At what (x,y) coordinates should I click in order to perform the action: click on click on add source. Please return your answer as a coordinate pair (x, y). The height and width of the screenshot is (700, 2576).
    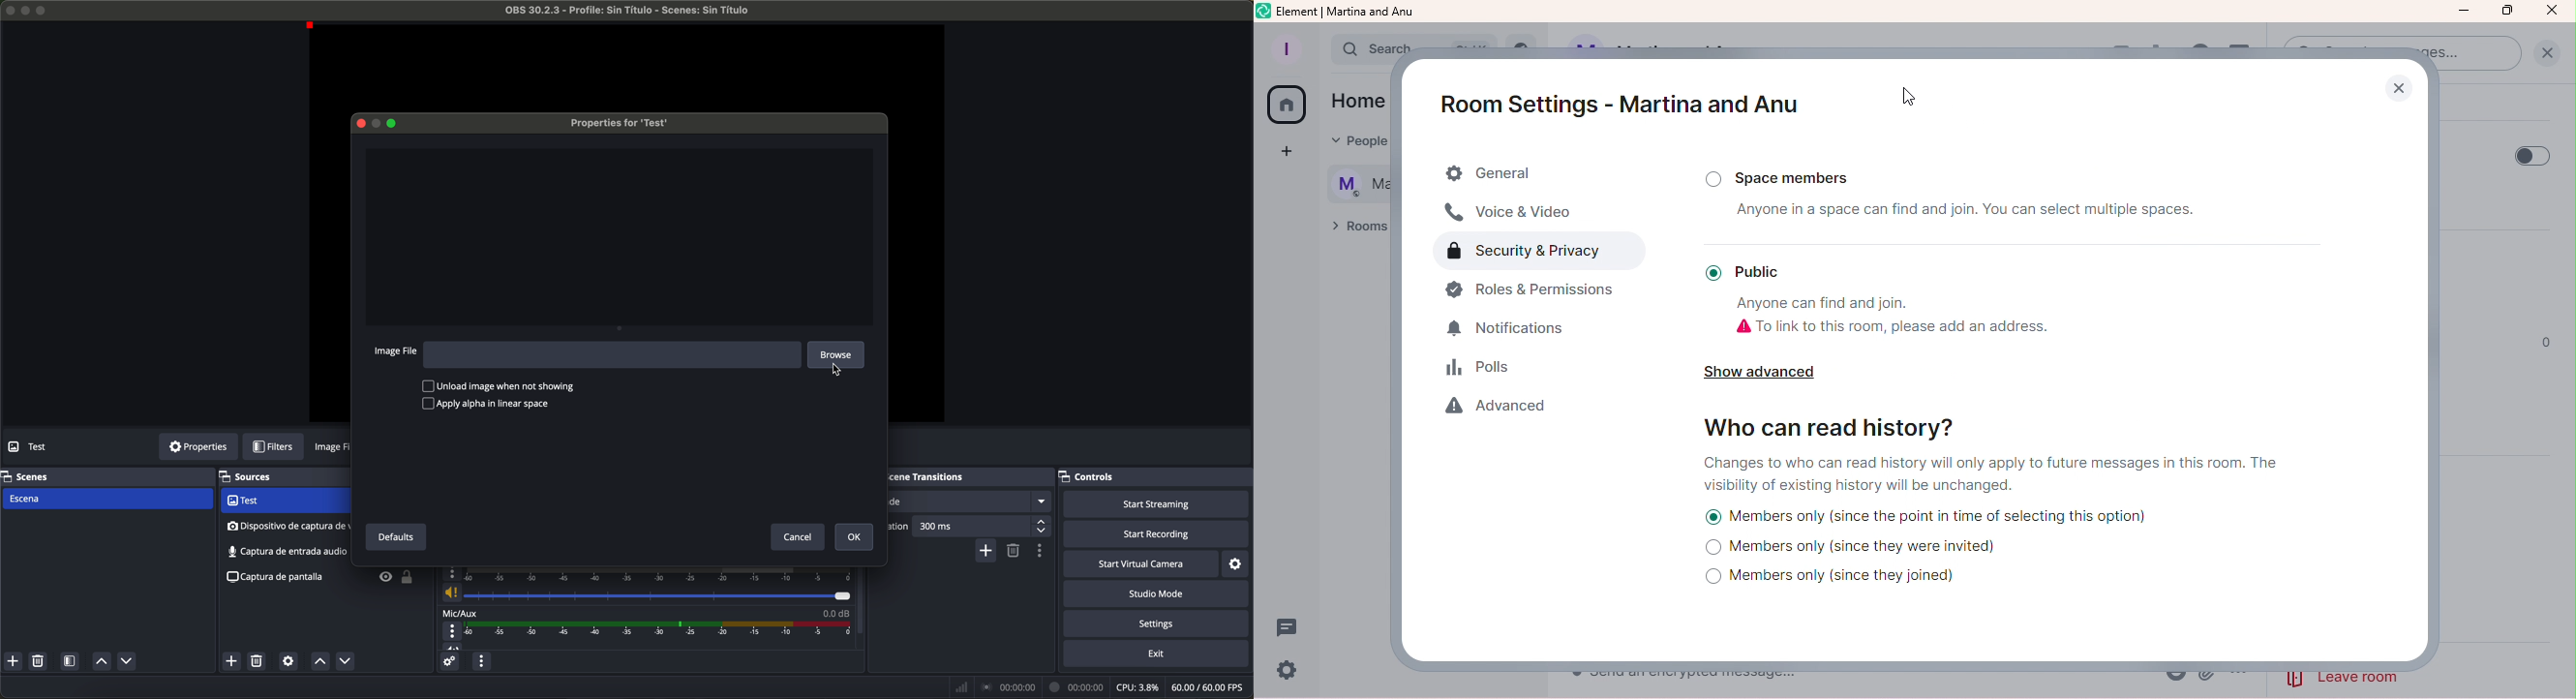
    Looking at the image, I should click on (234, 662).